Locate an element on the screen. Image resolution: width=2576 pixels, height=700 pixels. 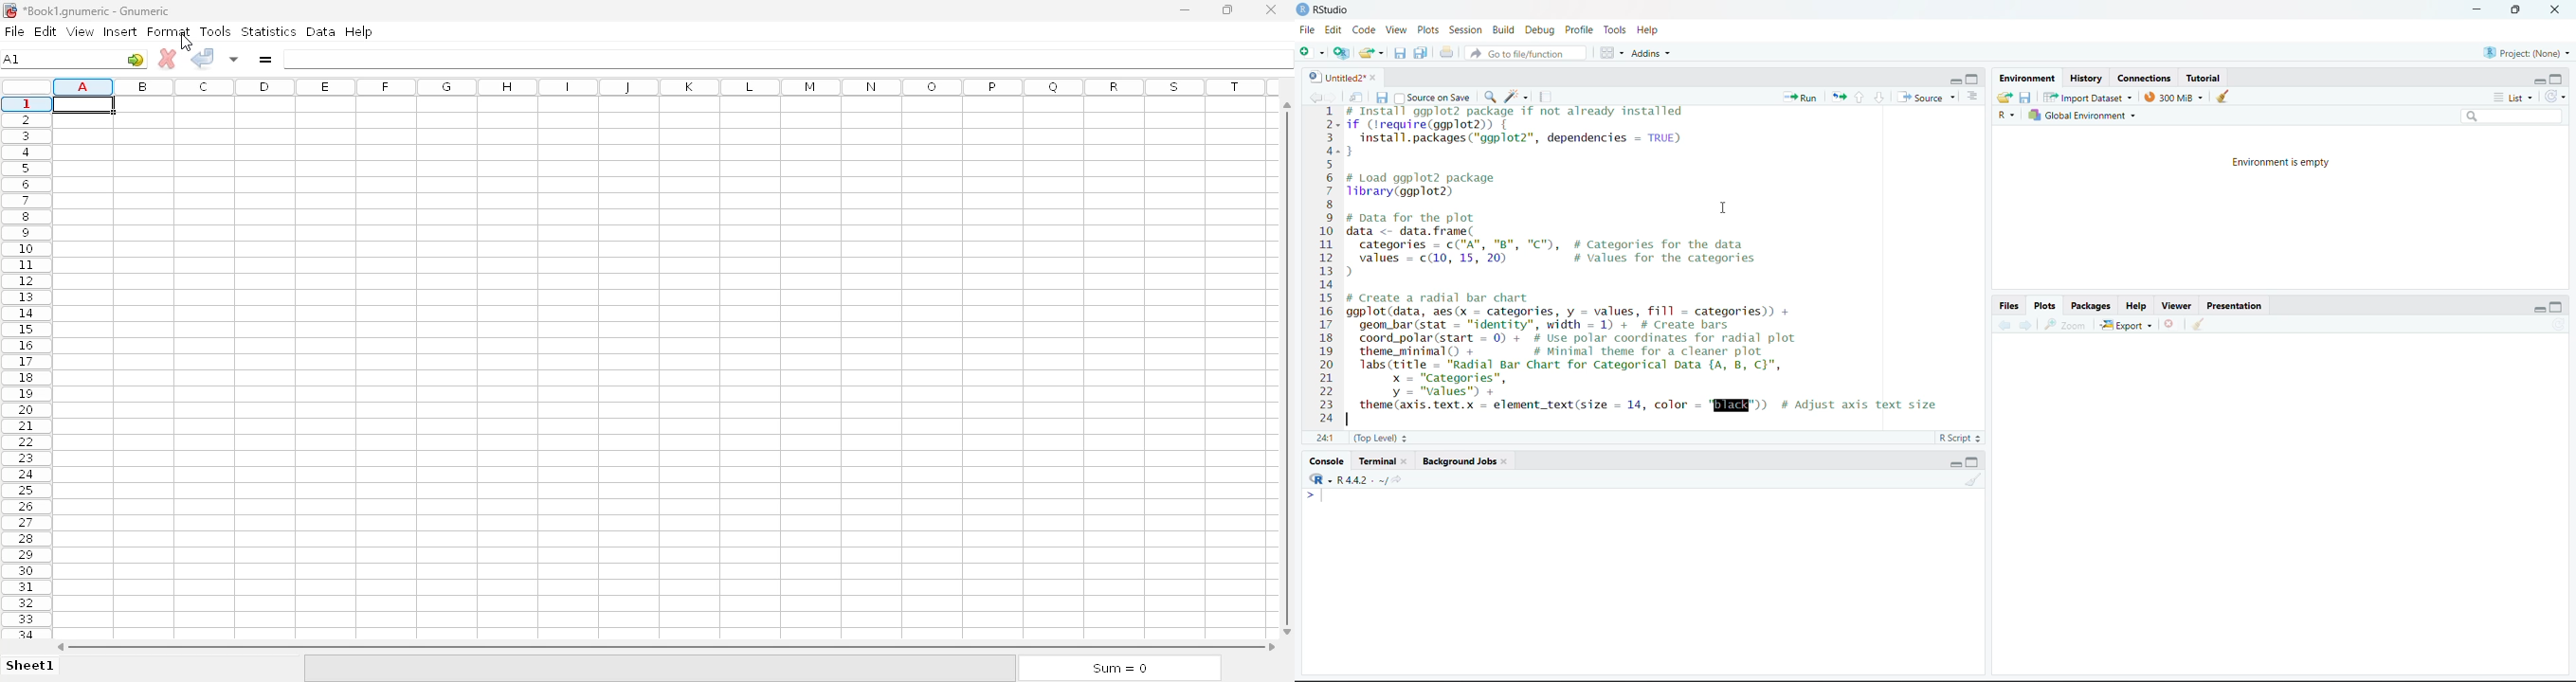
Tutorial is located at coordinates (2207, 77).